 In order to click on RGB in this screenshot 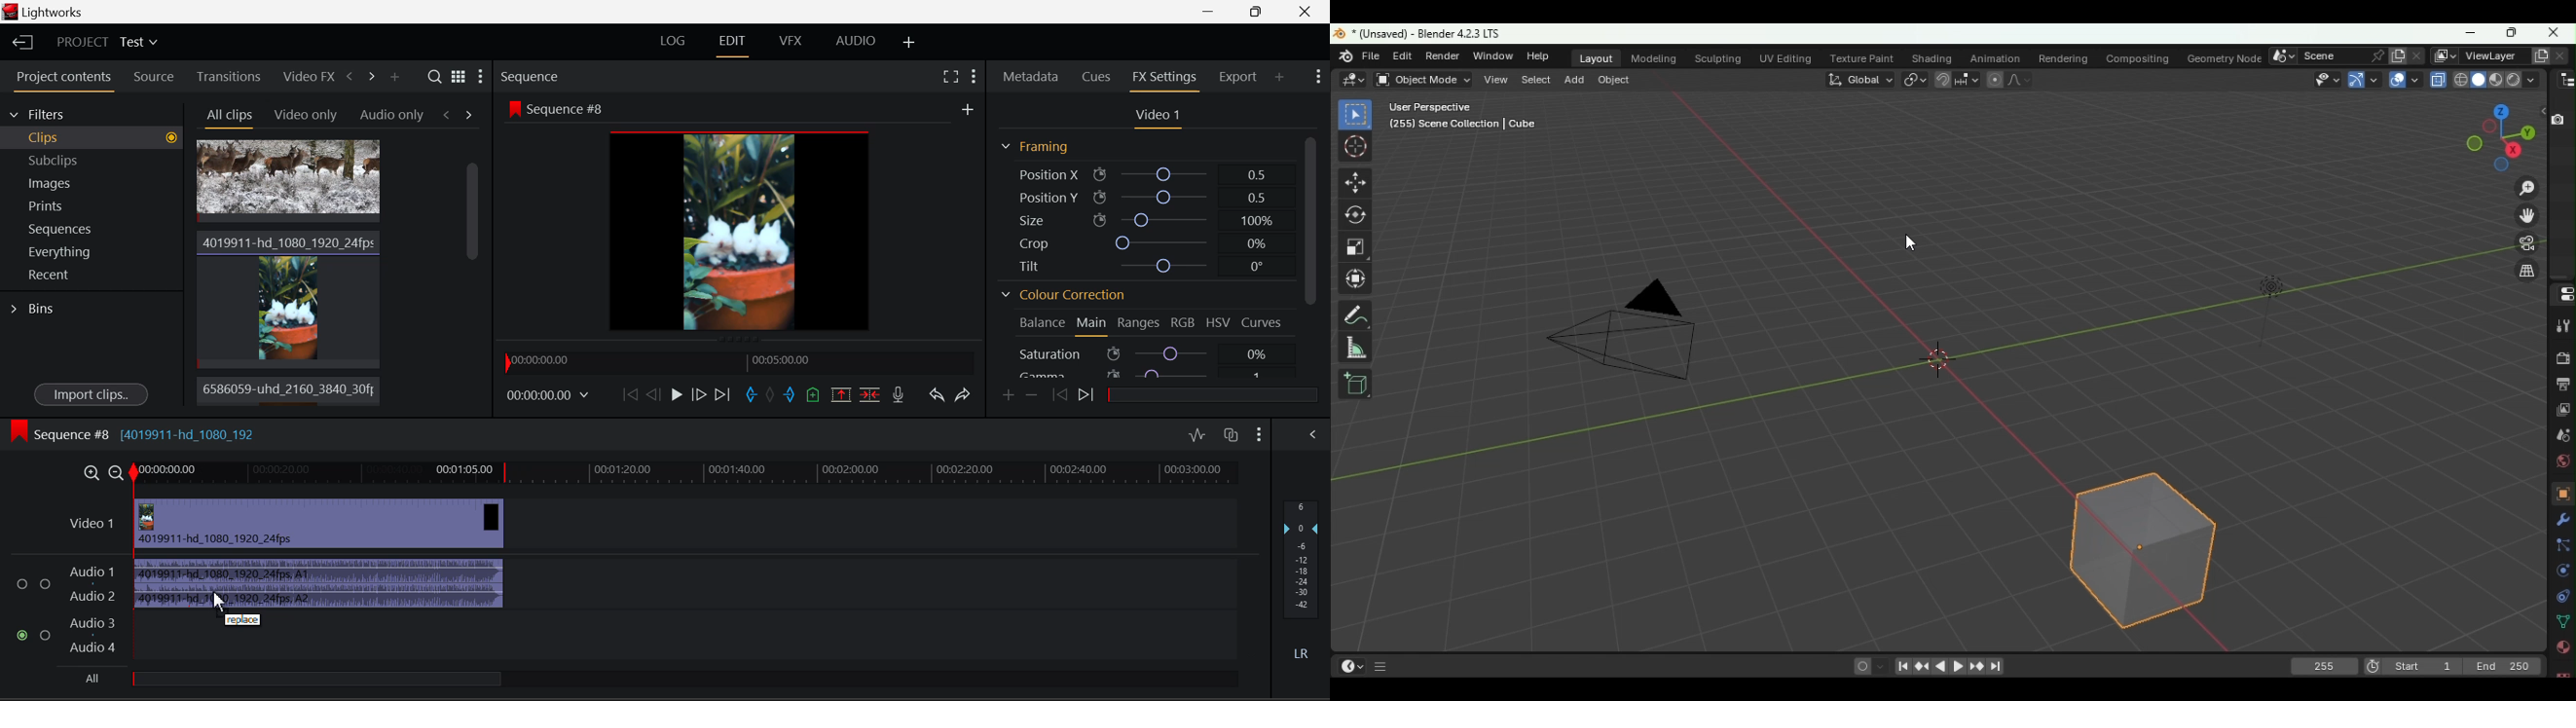, I will do `click(1182, 321)`.